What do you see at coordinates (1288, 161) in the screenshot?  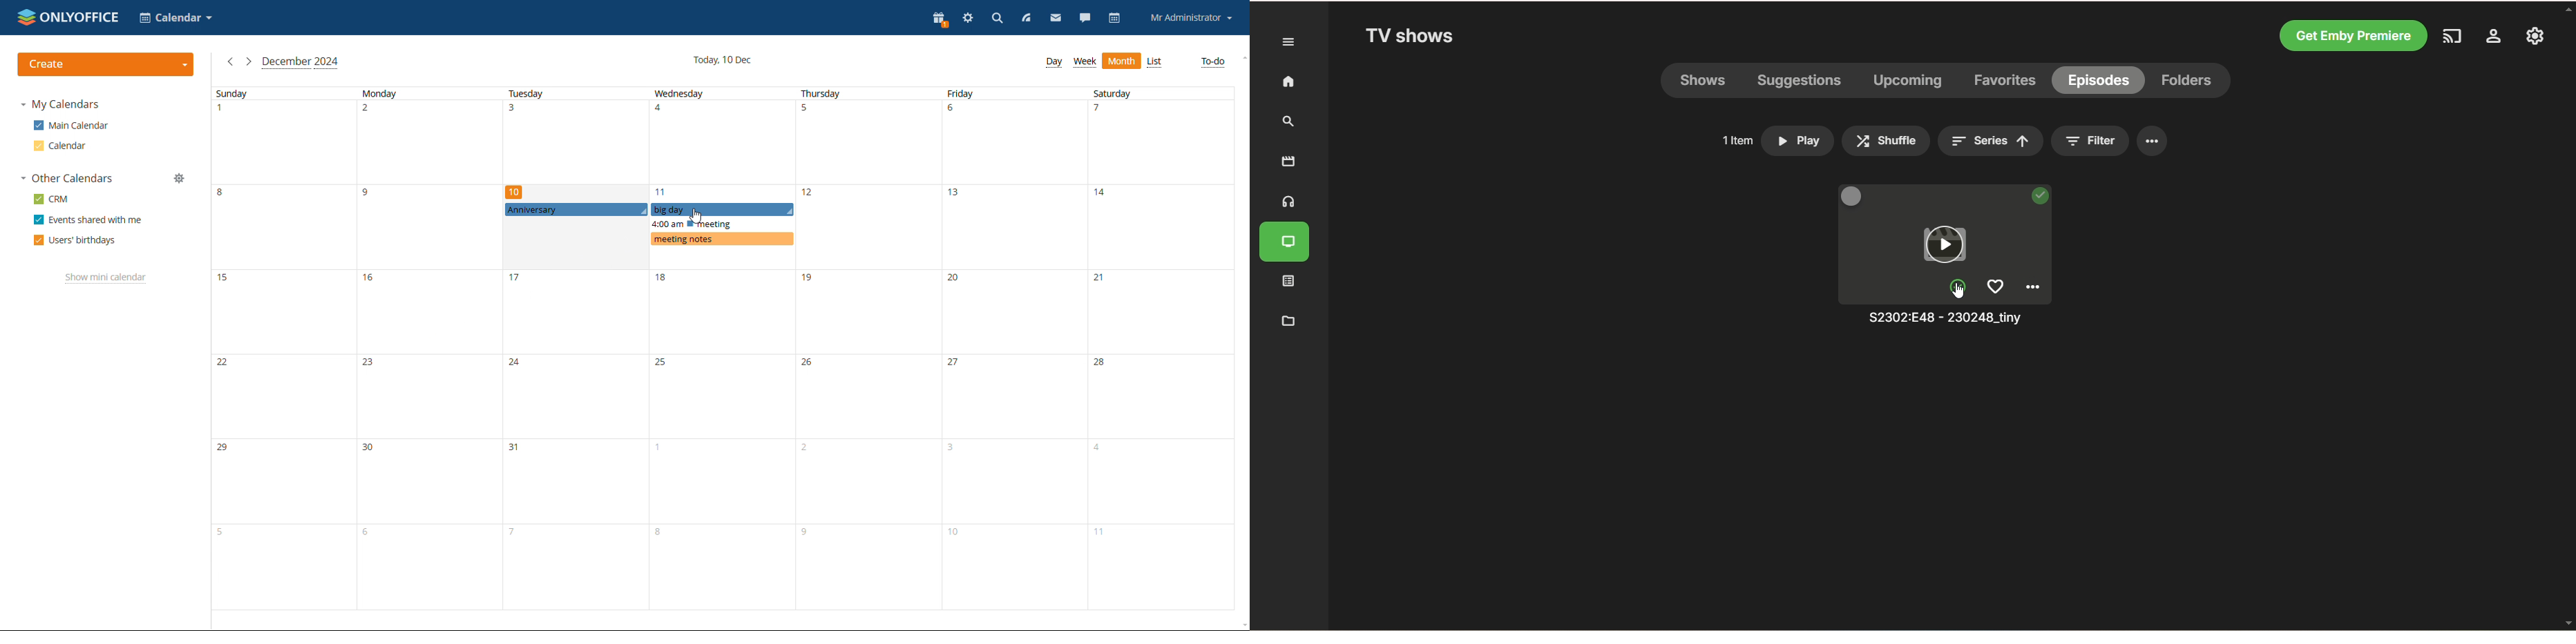 I see `movies` at bounding box center [1288, 161].